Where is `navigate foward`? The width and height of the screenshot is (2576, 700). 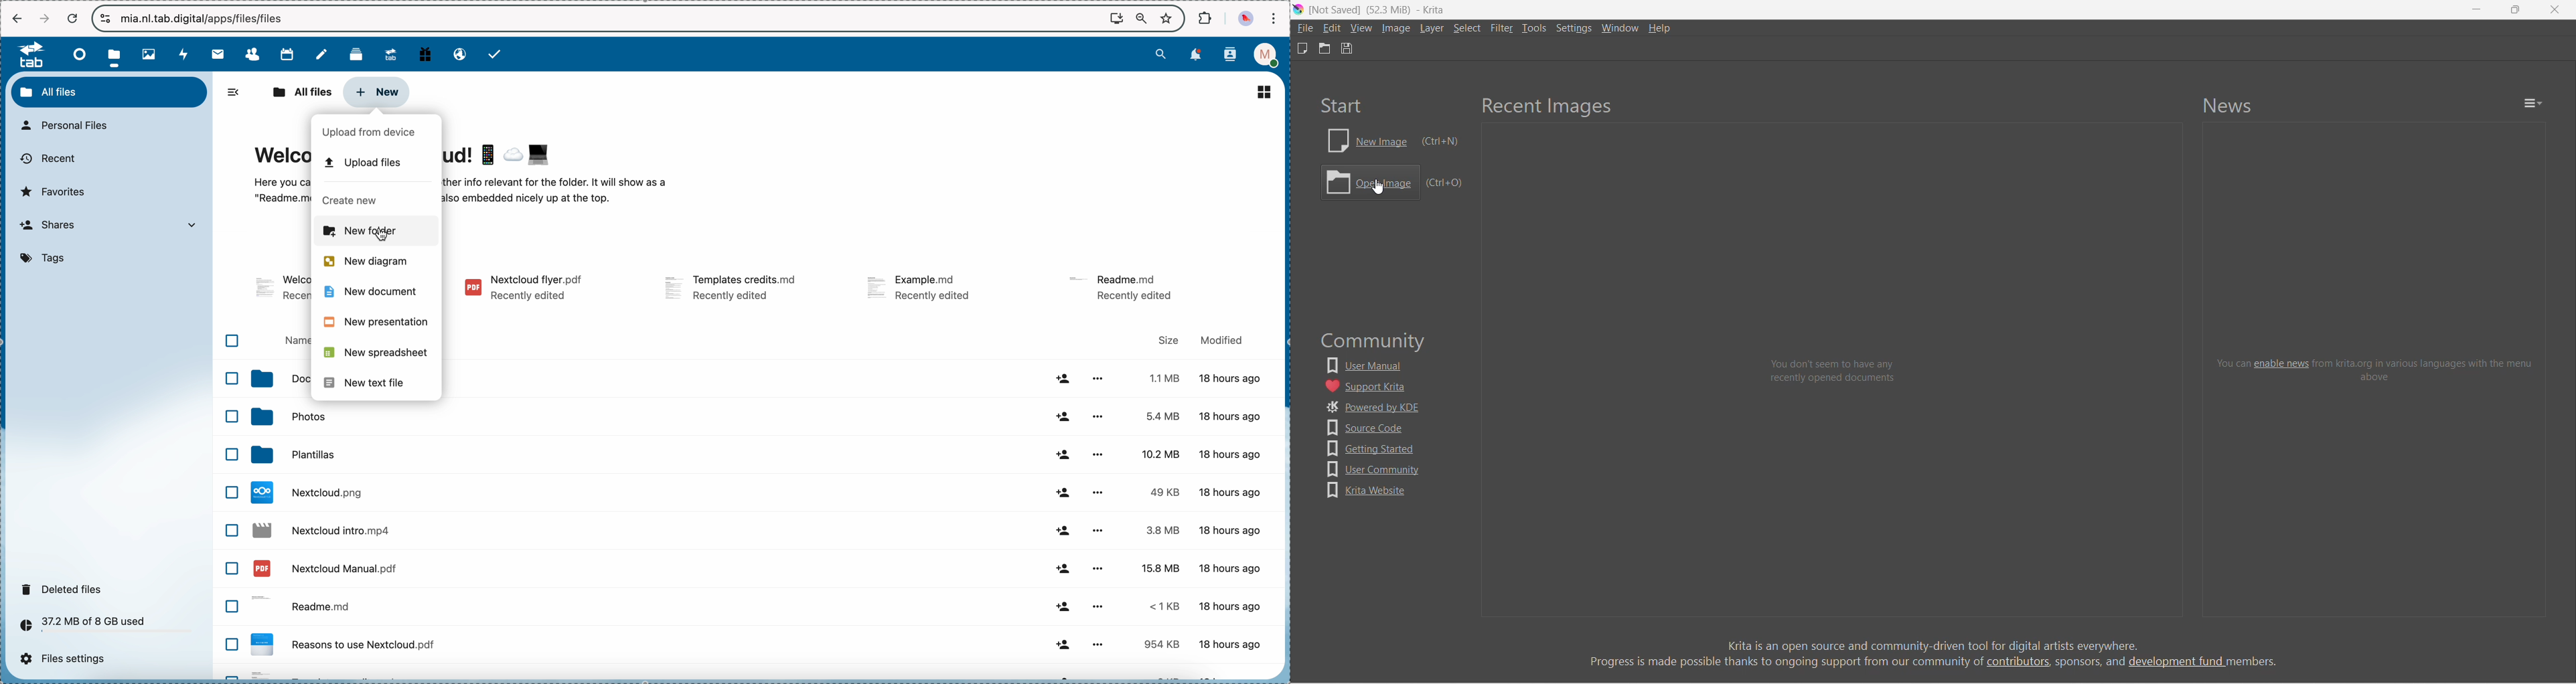 navigate foward is located at coordinates (44, 18).